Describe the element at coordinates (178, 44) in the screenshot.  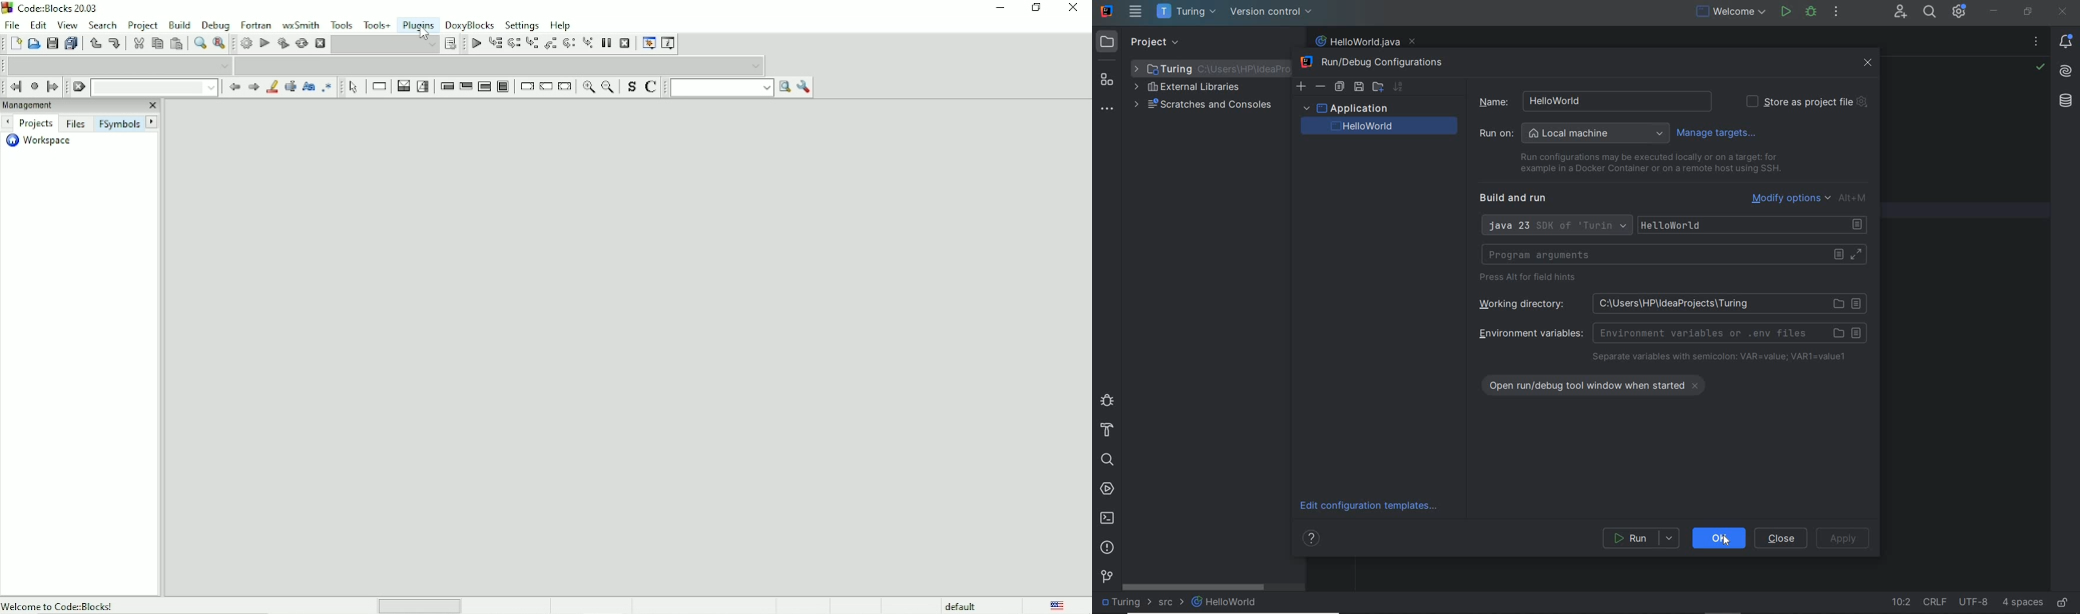
I see `Paste` at that location.